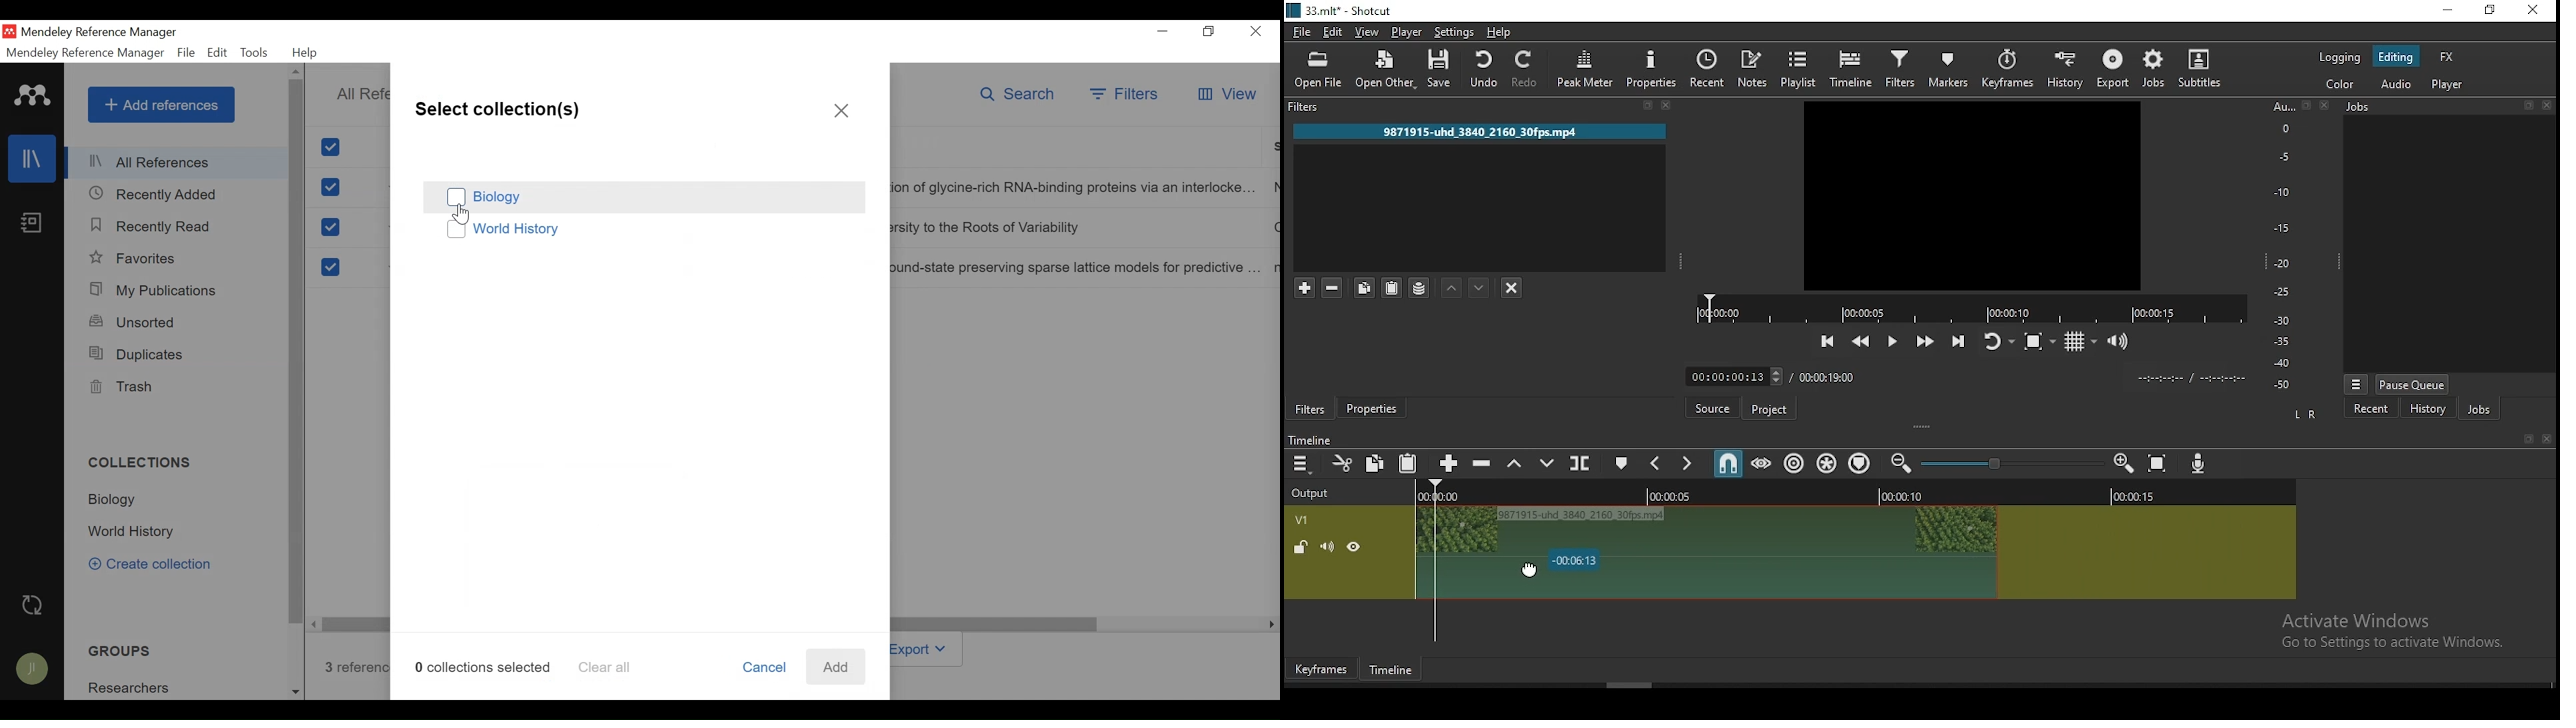  Describe the element at coordinates (1665, 105) in the screenshot. I see `close` at that location.